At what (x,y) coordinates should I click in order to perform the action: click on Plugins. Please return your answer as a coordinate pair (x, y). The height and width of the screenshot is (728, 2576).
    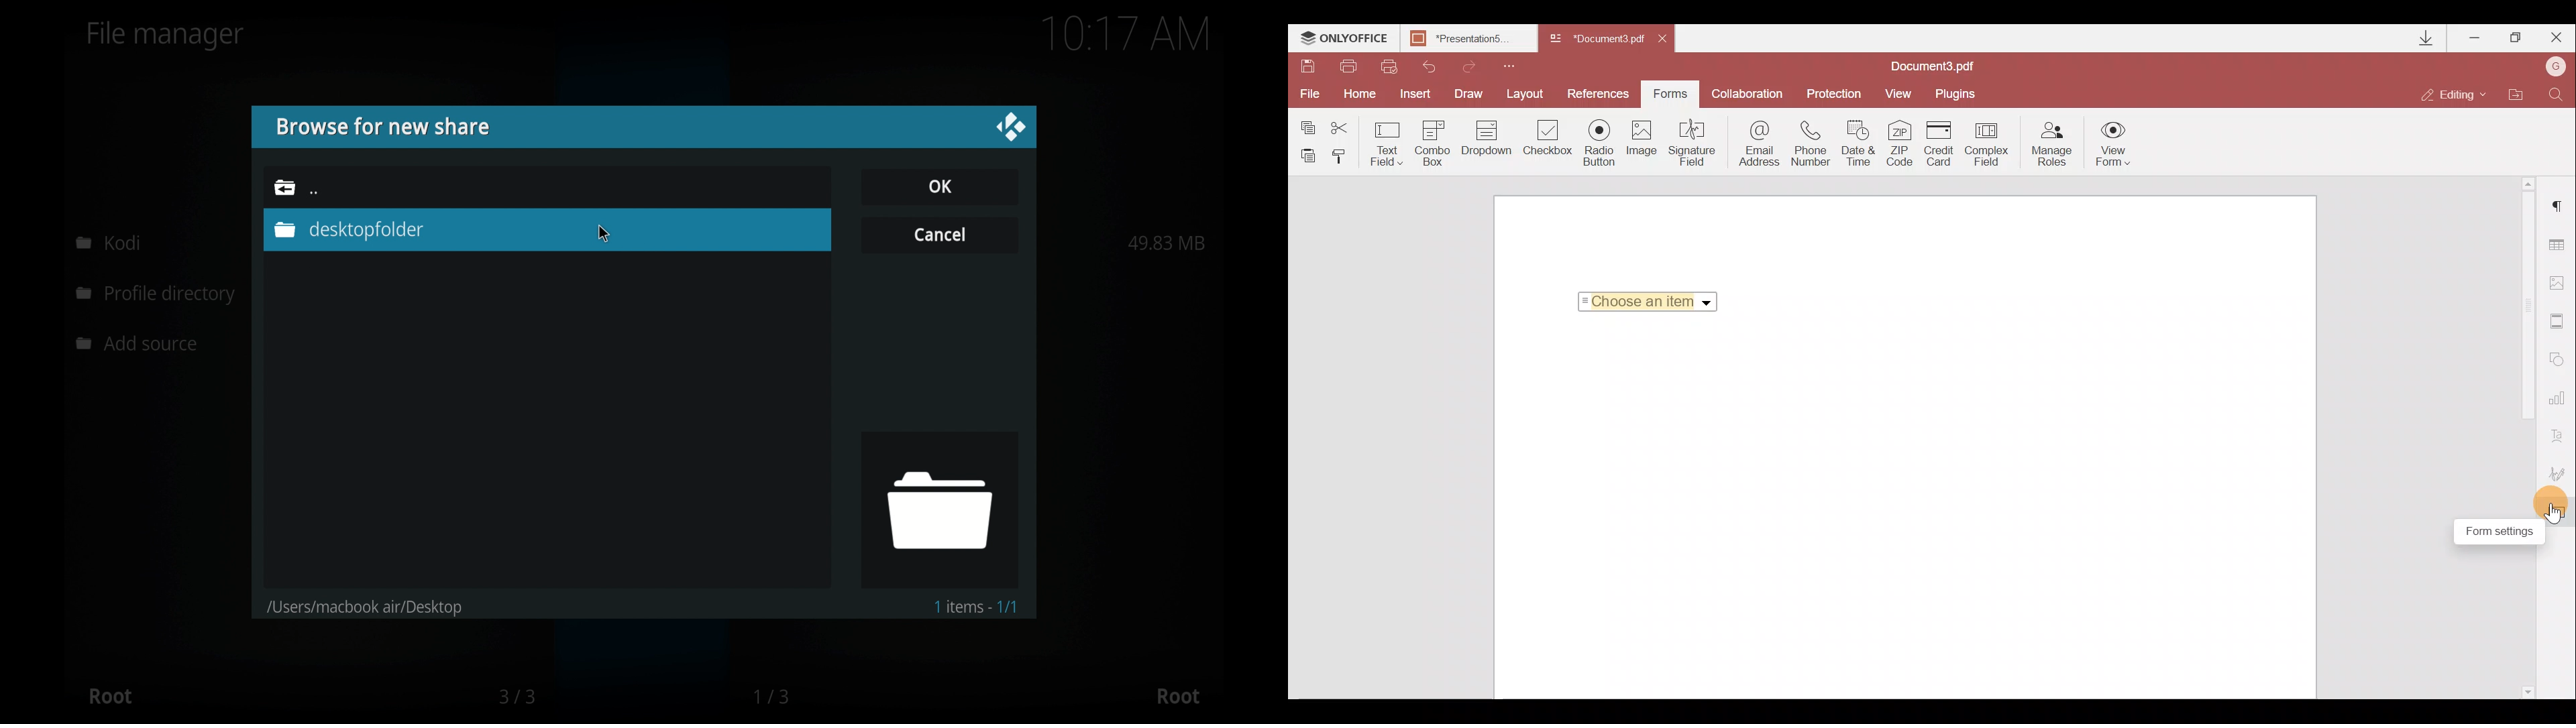
    Looking at the image, I should click on (1957, 92).